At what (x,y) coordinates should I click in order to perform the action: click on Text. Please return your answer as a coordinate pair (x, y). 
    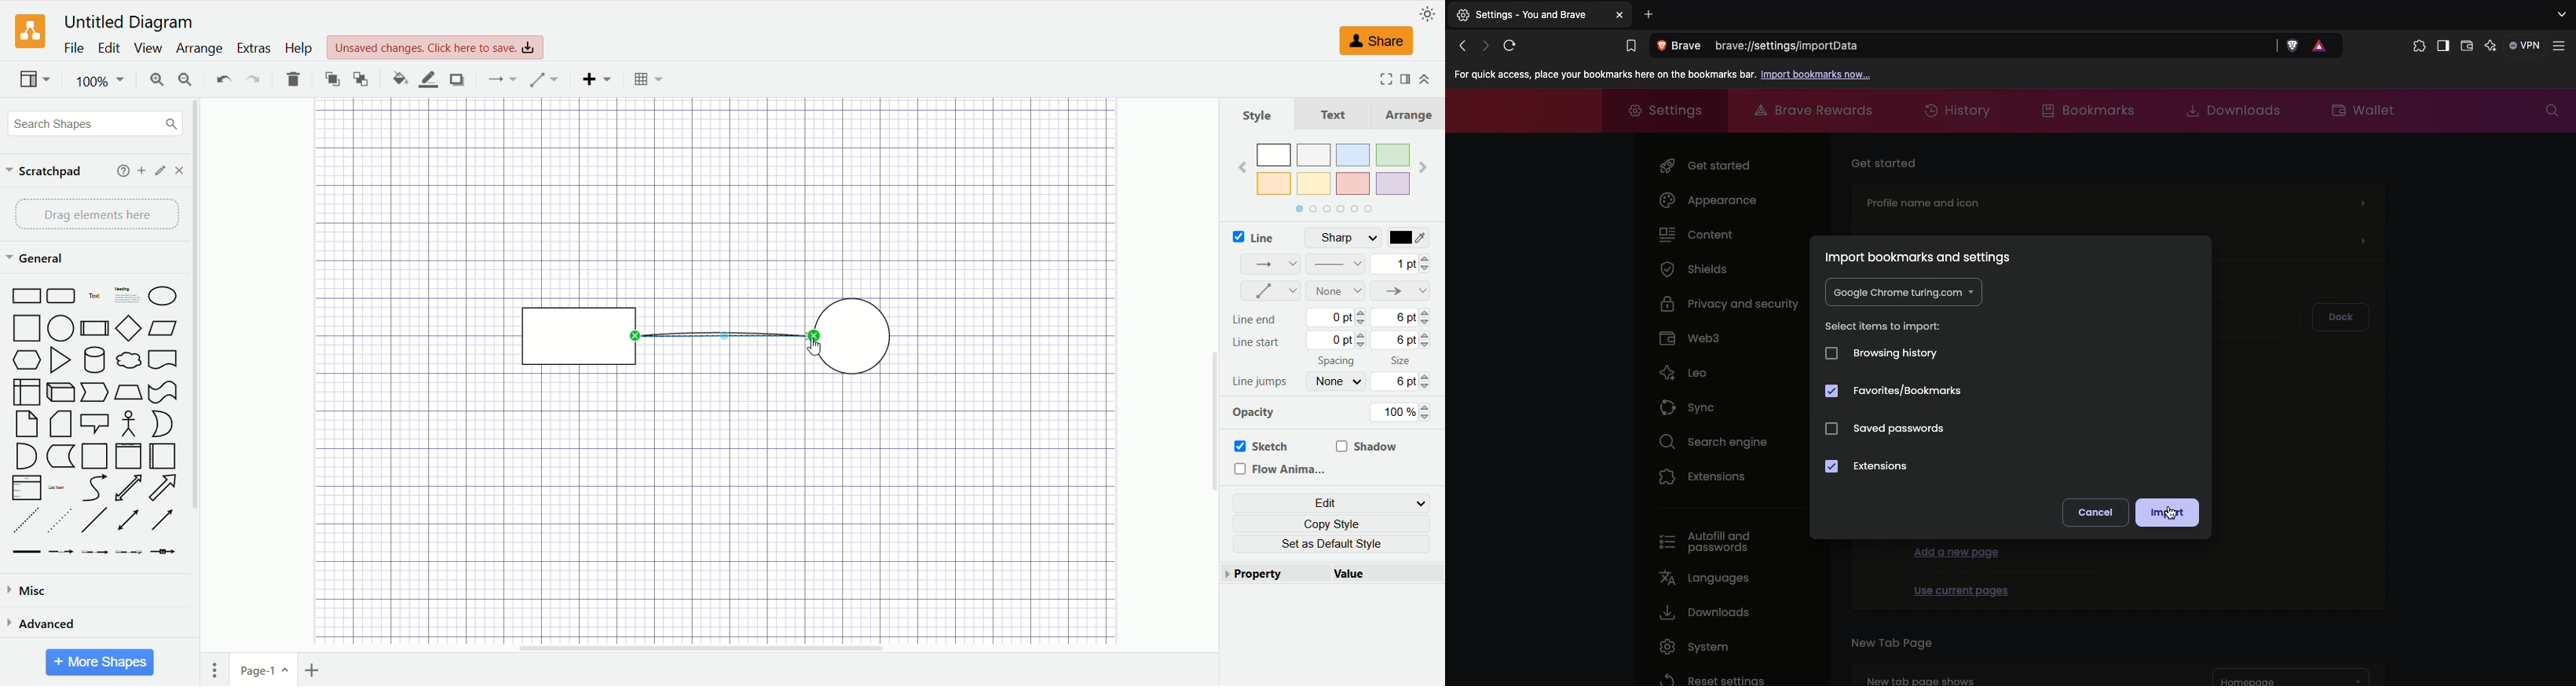
    Looking at the image, I should click on (94, 296).